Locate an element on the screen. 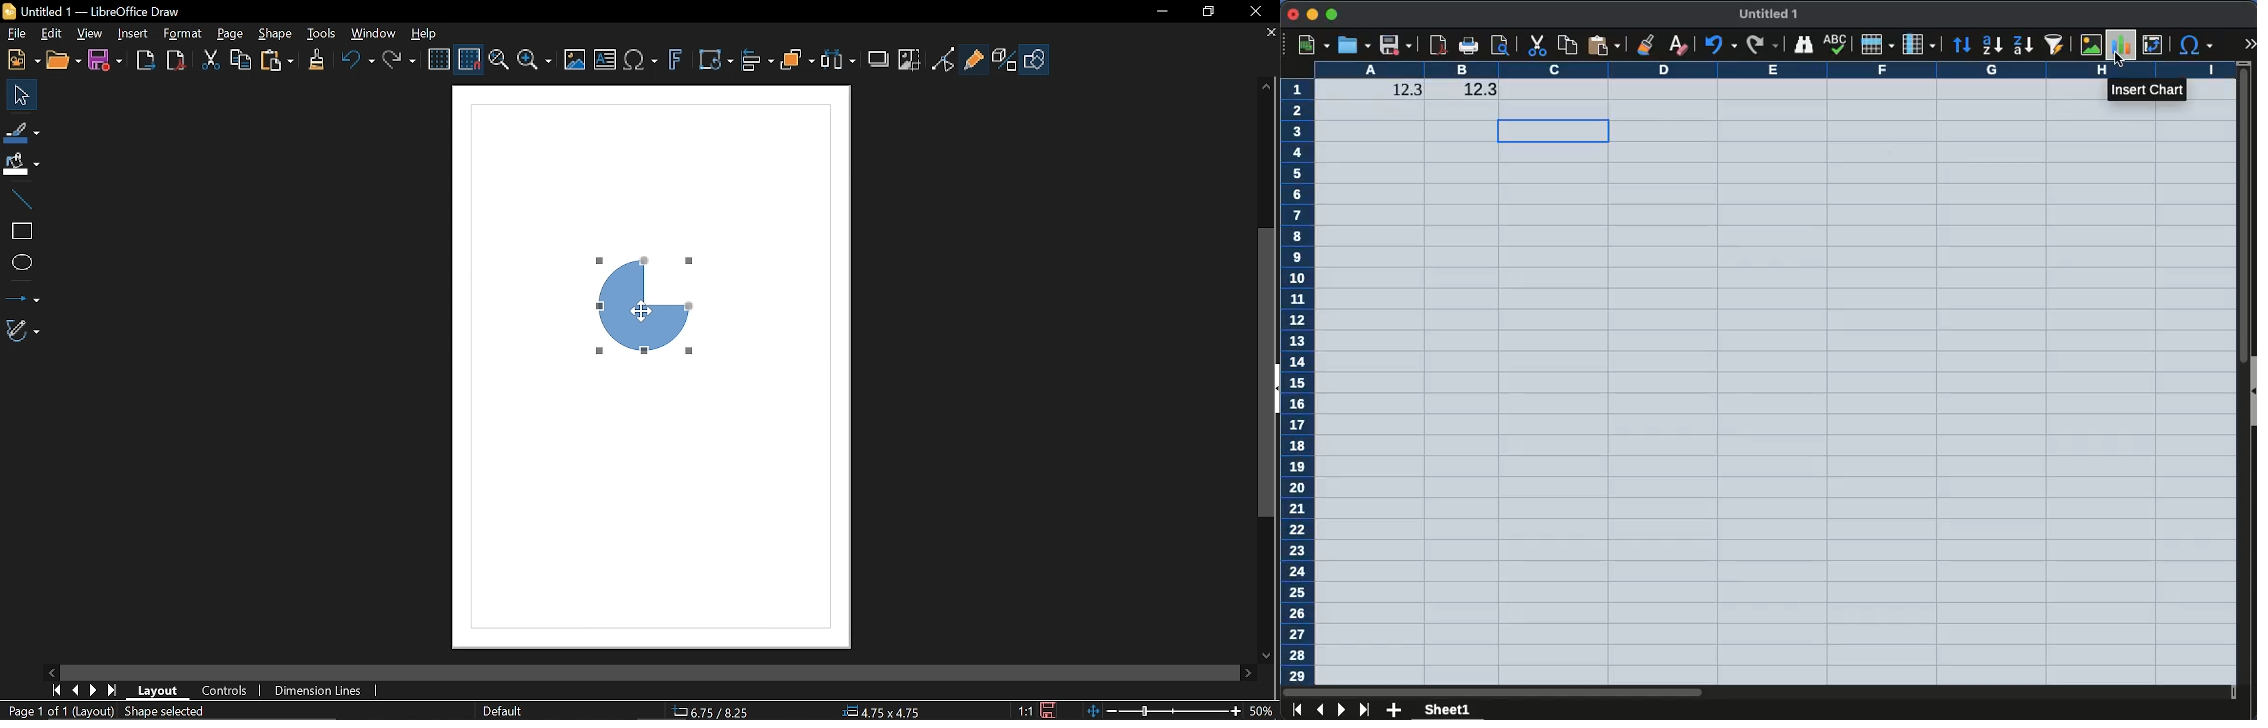 The width and height of the screenshot is (2268, 728). Save is located at coordinates (1051, 709).